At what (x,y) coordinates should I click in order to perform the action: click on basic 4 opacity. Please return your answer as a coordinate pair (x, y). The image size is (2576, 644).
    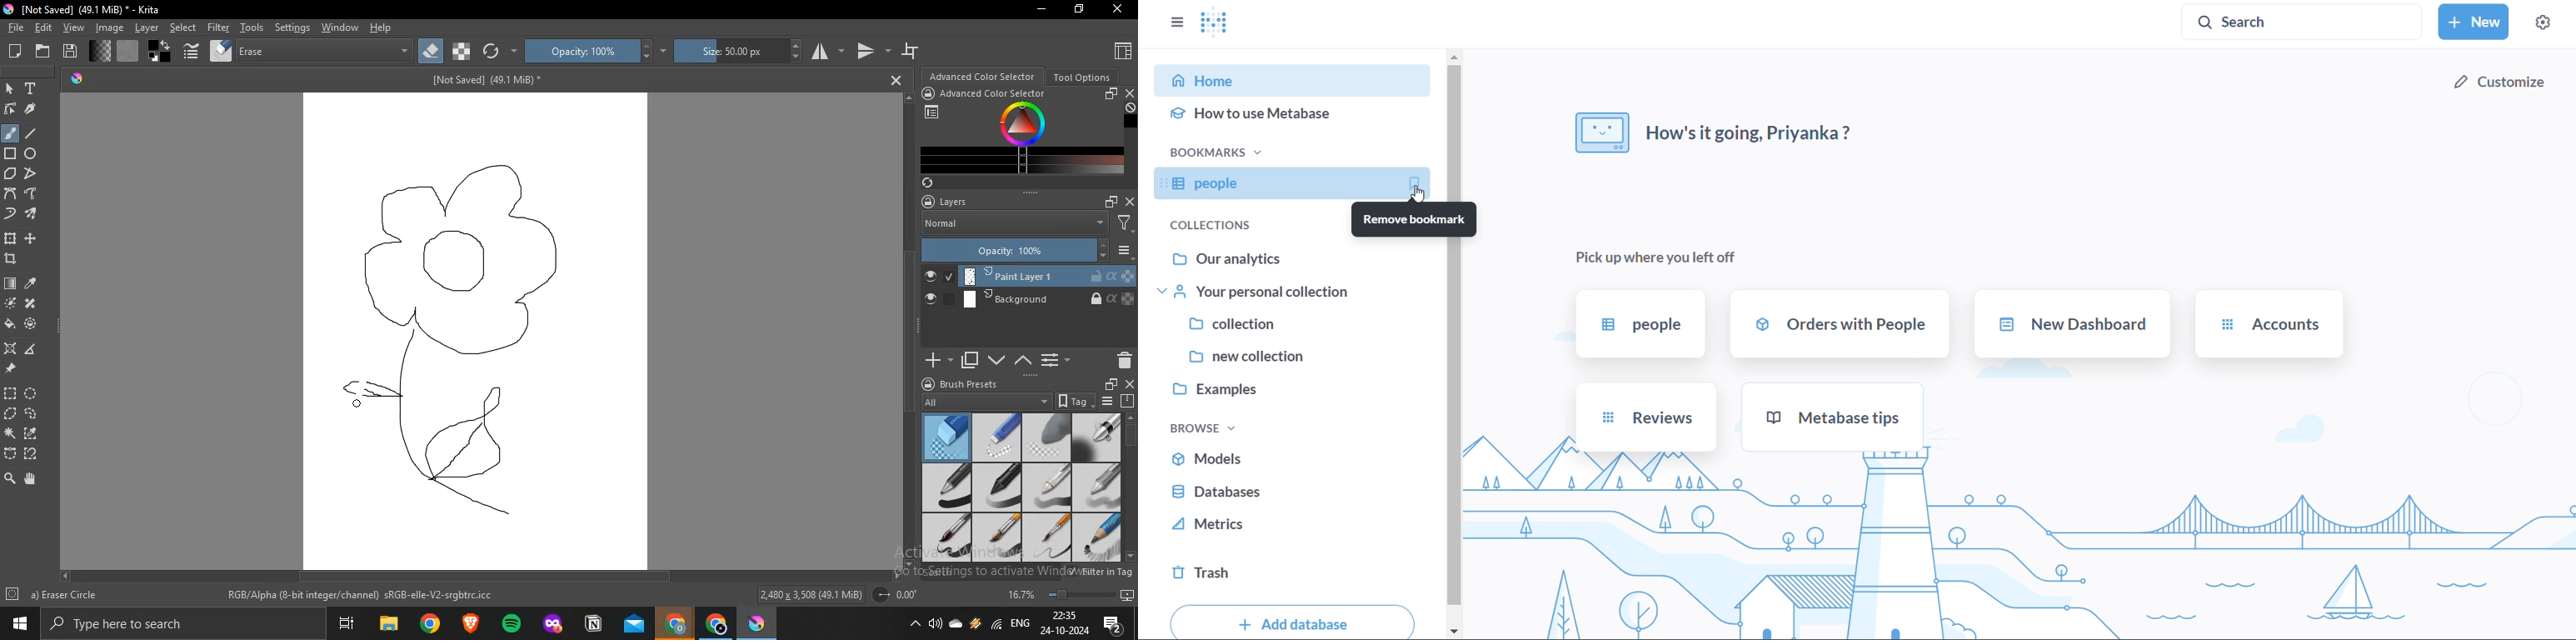
    Looking at the image, I should click on (1097, 487).